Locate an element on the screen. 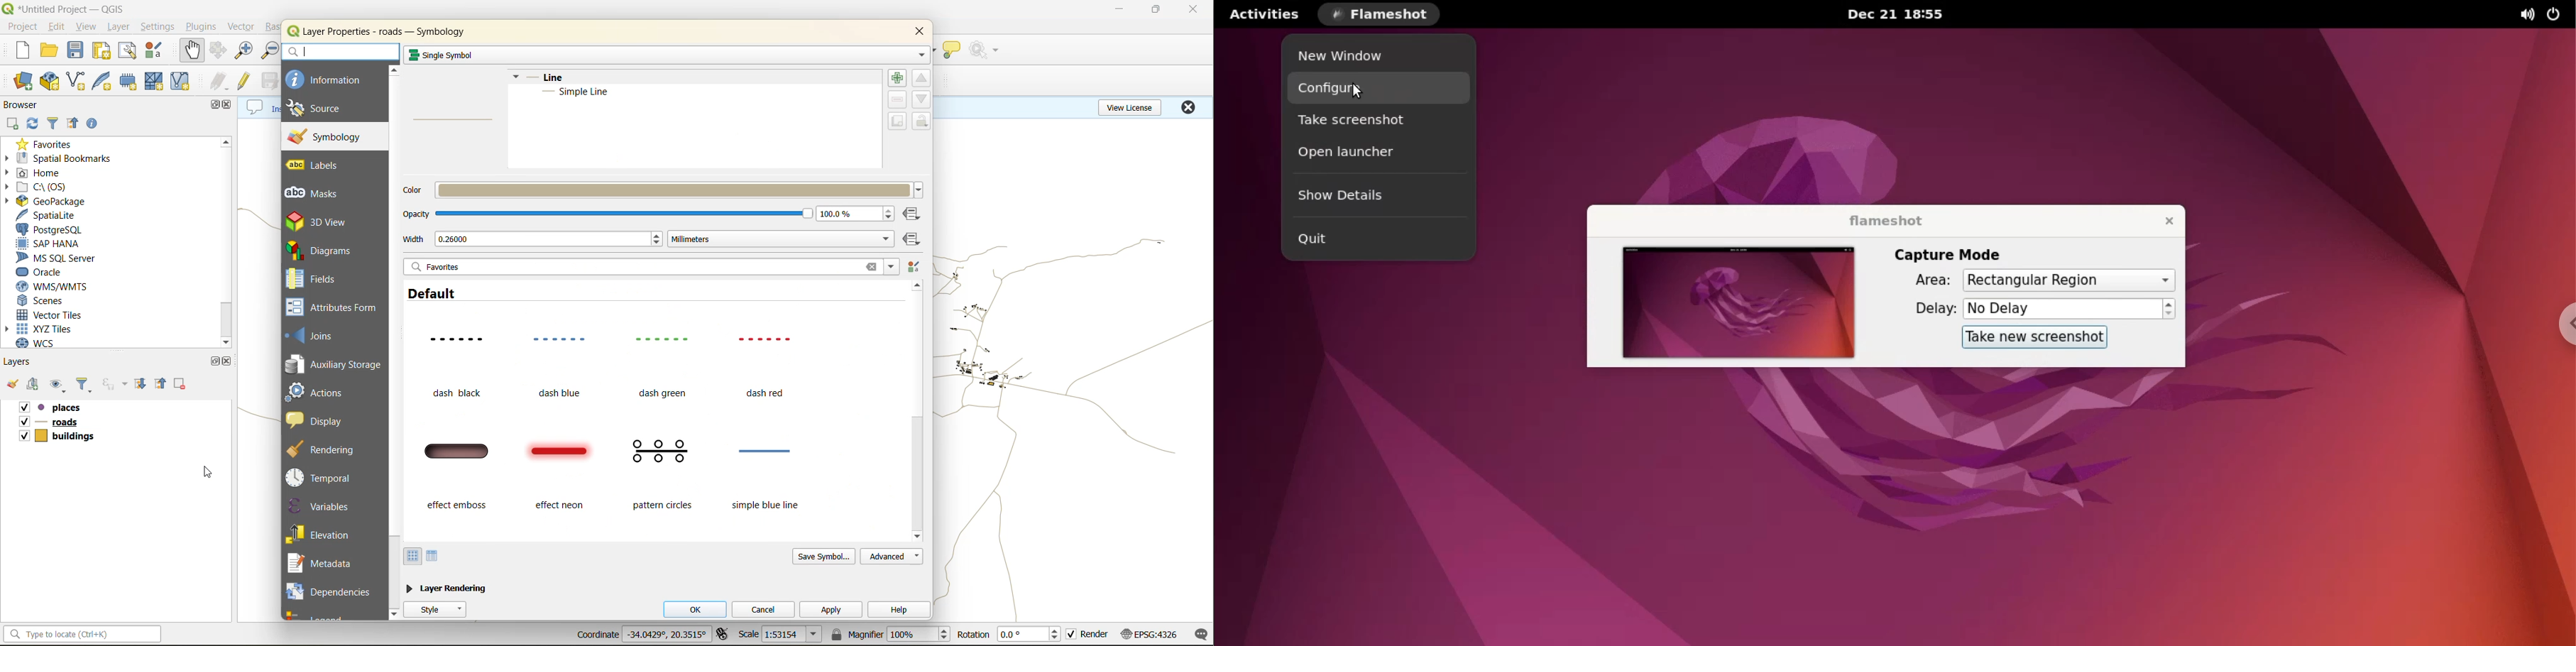 Image resolution: width=2576 pixels, height=672 pixels. vector tiles is located at coordinates (56, 315).